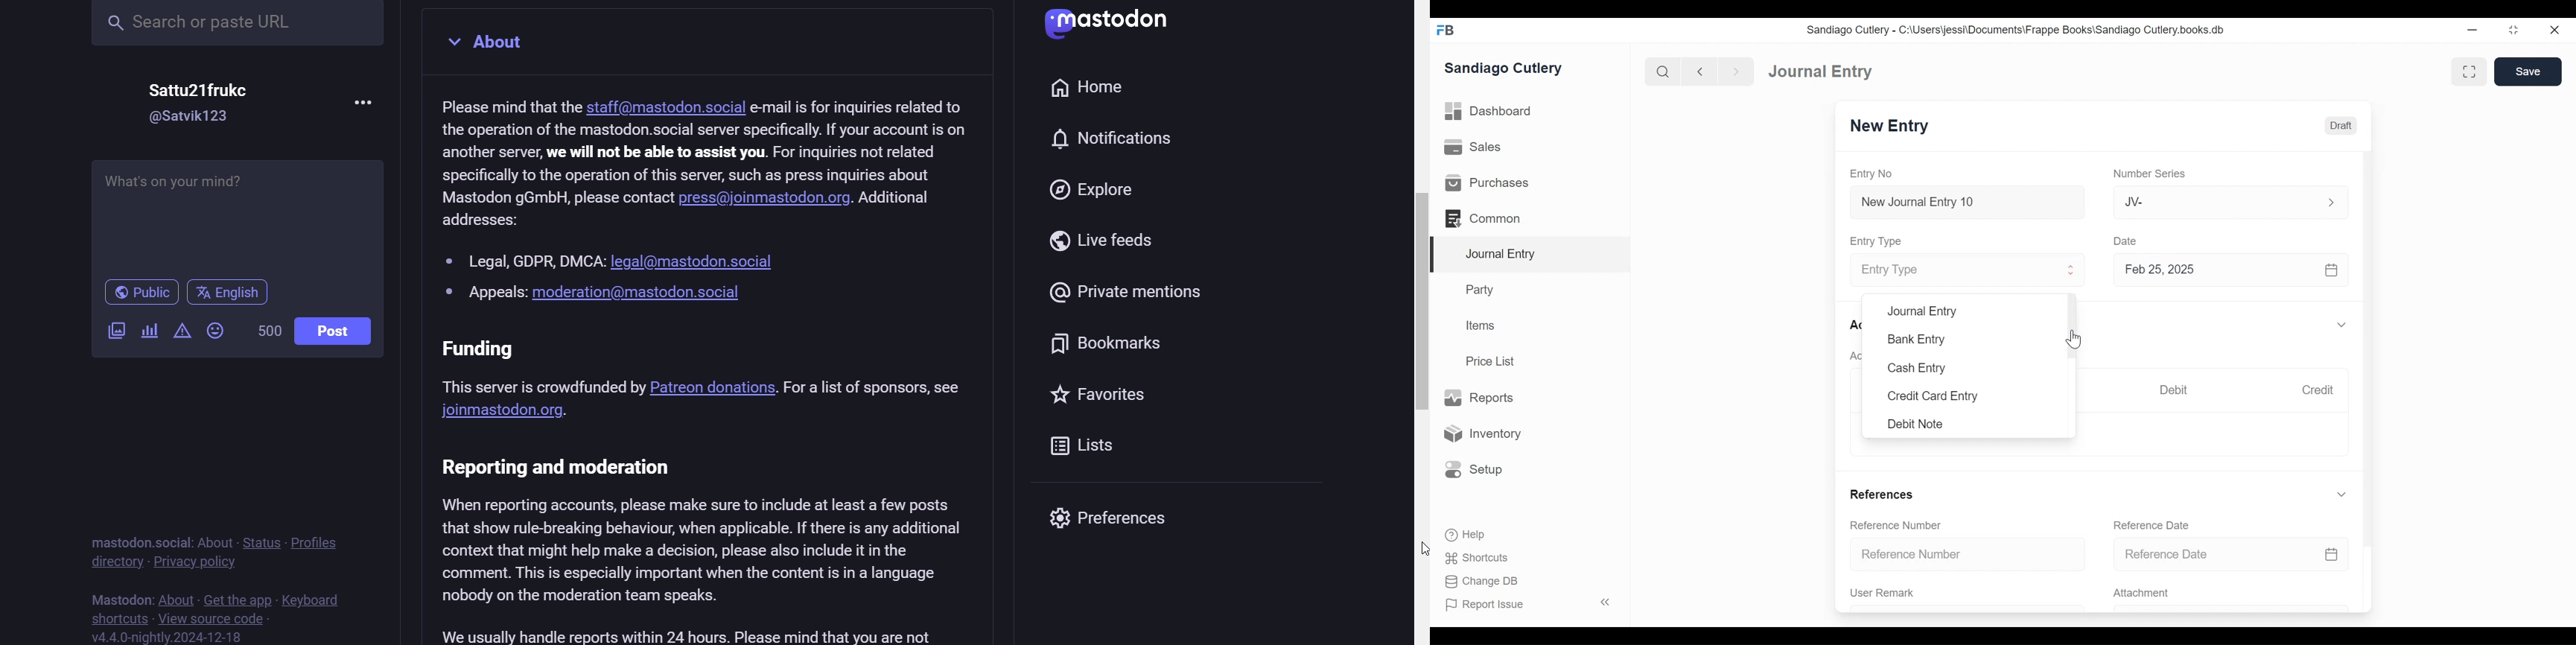 This screenshot has height=672, width=2576. I want to click on Credit Card Entry, so click(1930, 397).